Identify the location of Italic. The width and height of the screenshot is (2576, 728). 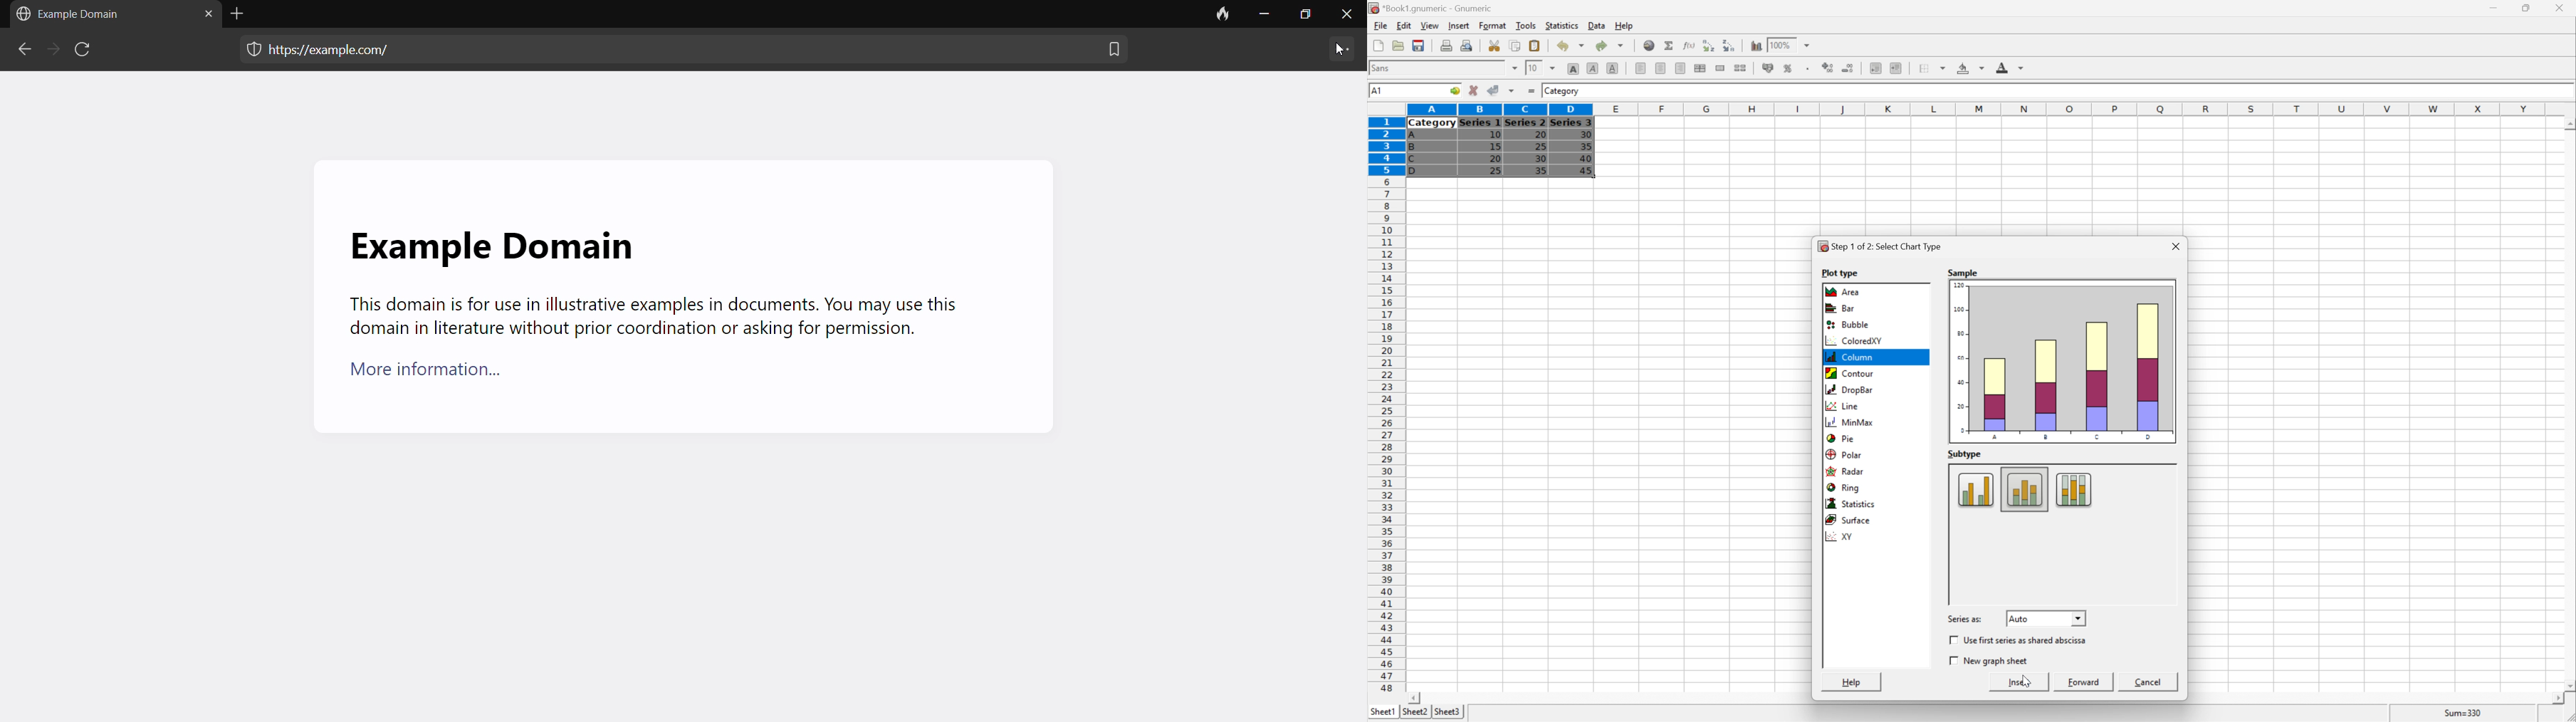
(1592, 68).